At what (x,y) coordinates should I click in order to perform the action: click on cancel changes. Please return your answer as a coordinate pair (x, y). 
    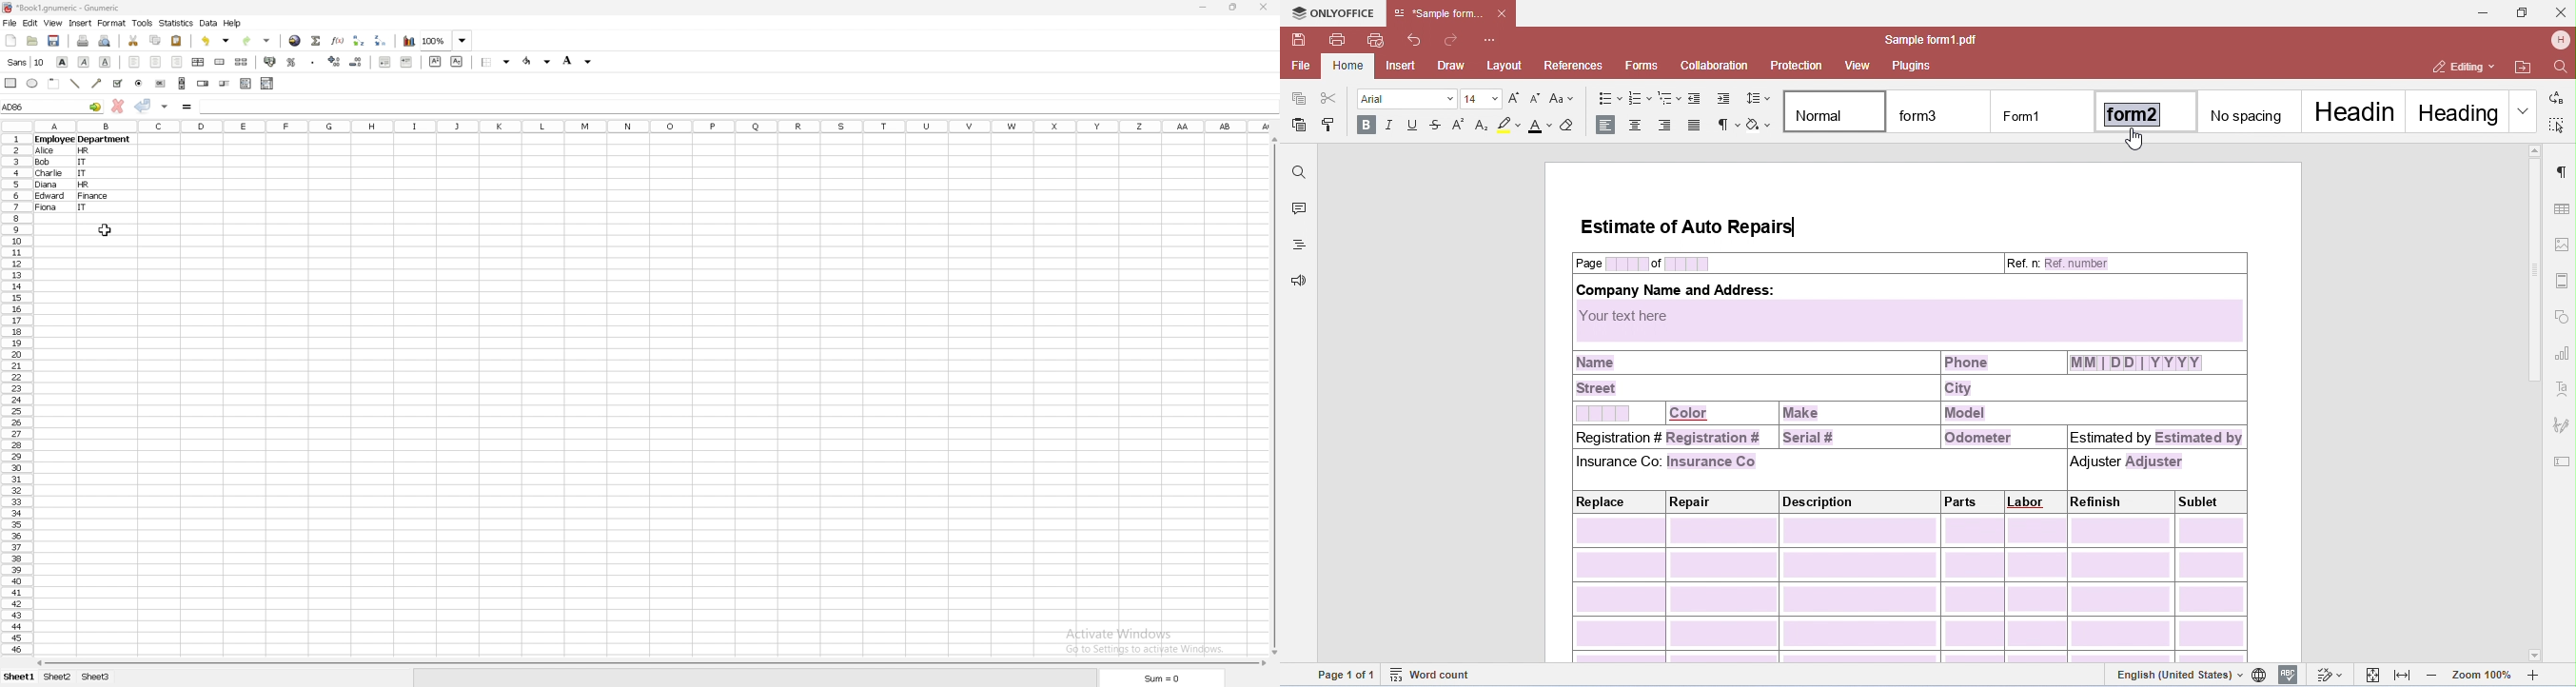
    Looking at the image, I should click on (117, 106).